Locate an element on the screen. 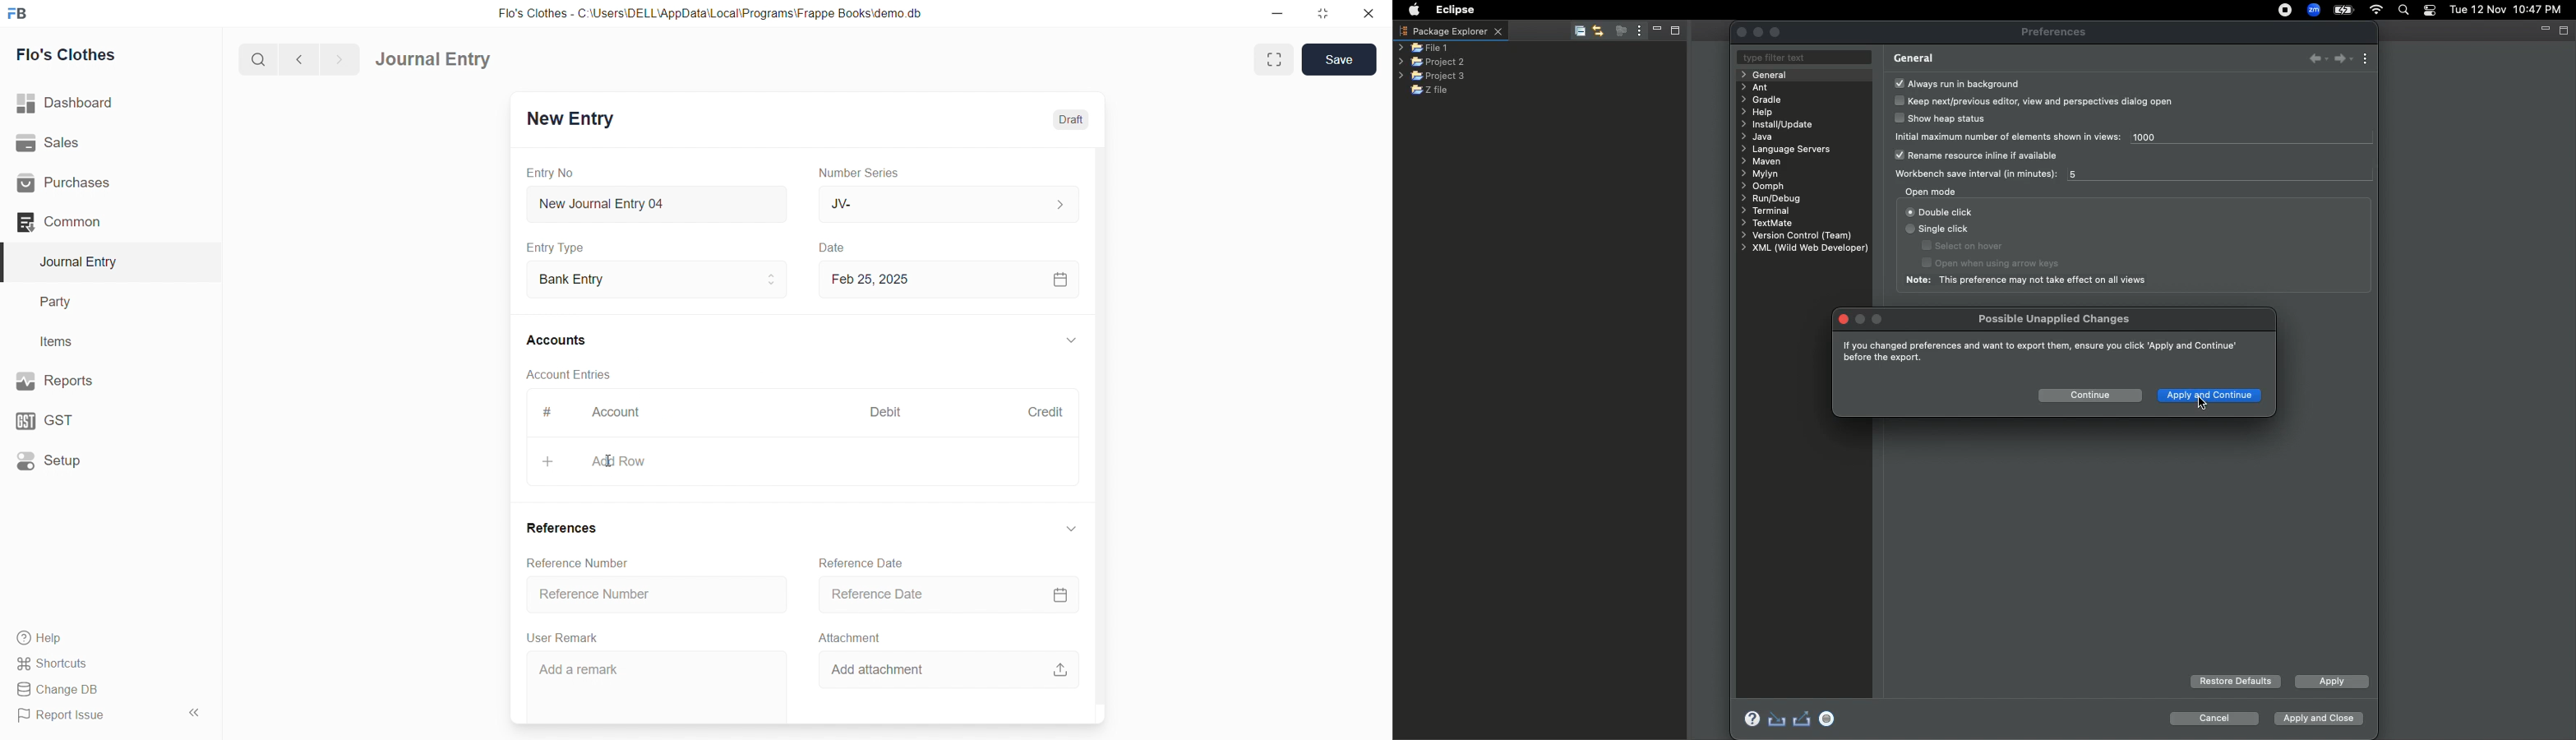 This screenshot has width=2576, height=756. Maven is located at coordinates (1766, 162).